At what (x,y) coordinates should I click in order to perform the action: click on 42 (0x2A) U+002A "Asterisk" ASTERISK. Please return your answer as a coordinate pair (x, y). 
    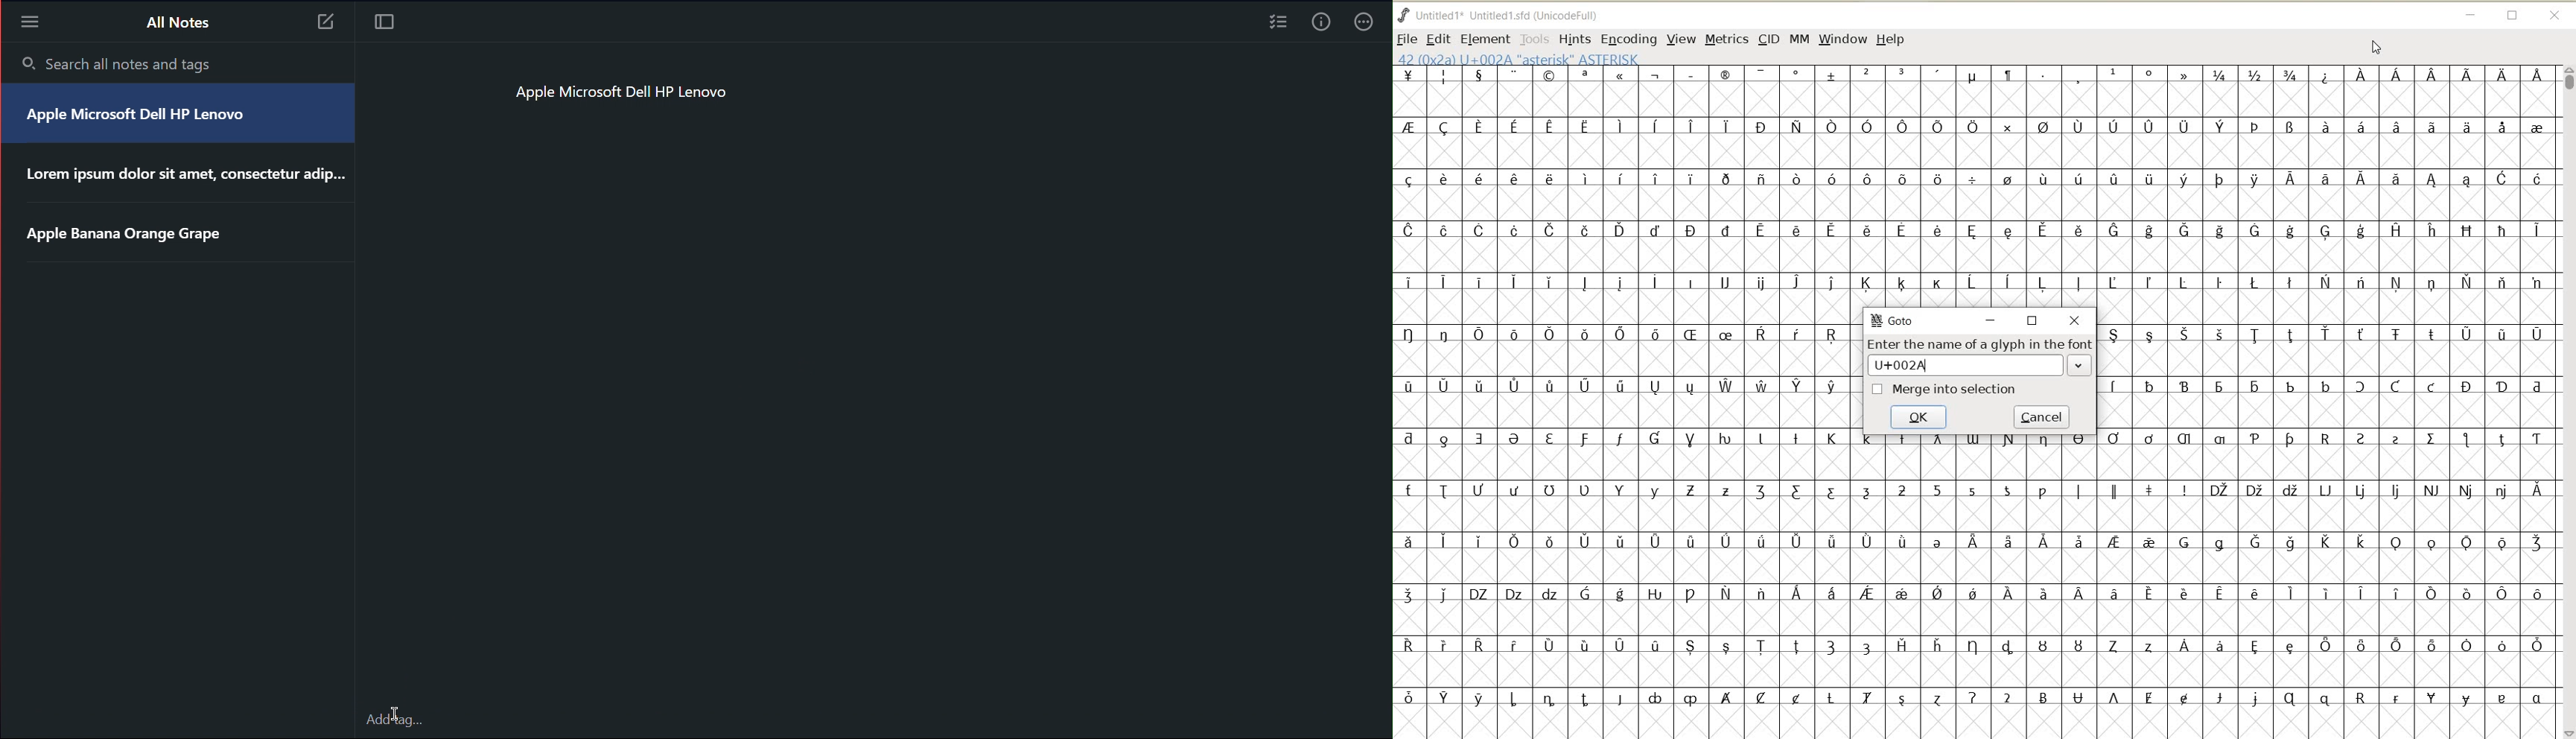
    Looking at the image, I should click on (1518, 58).